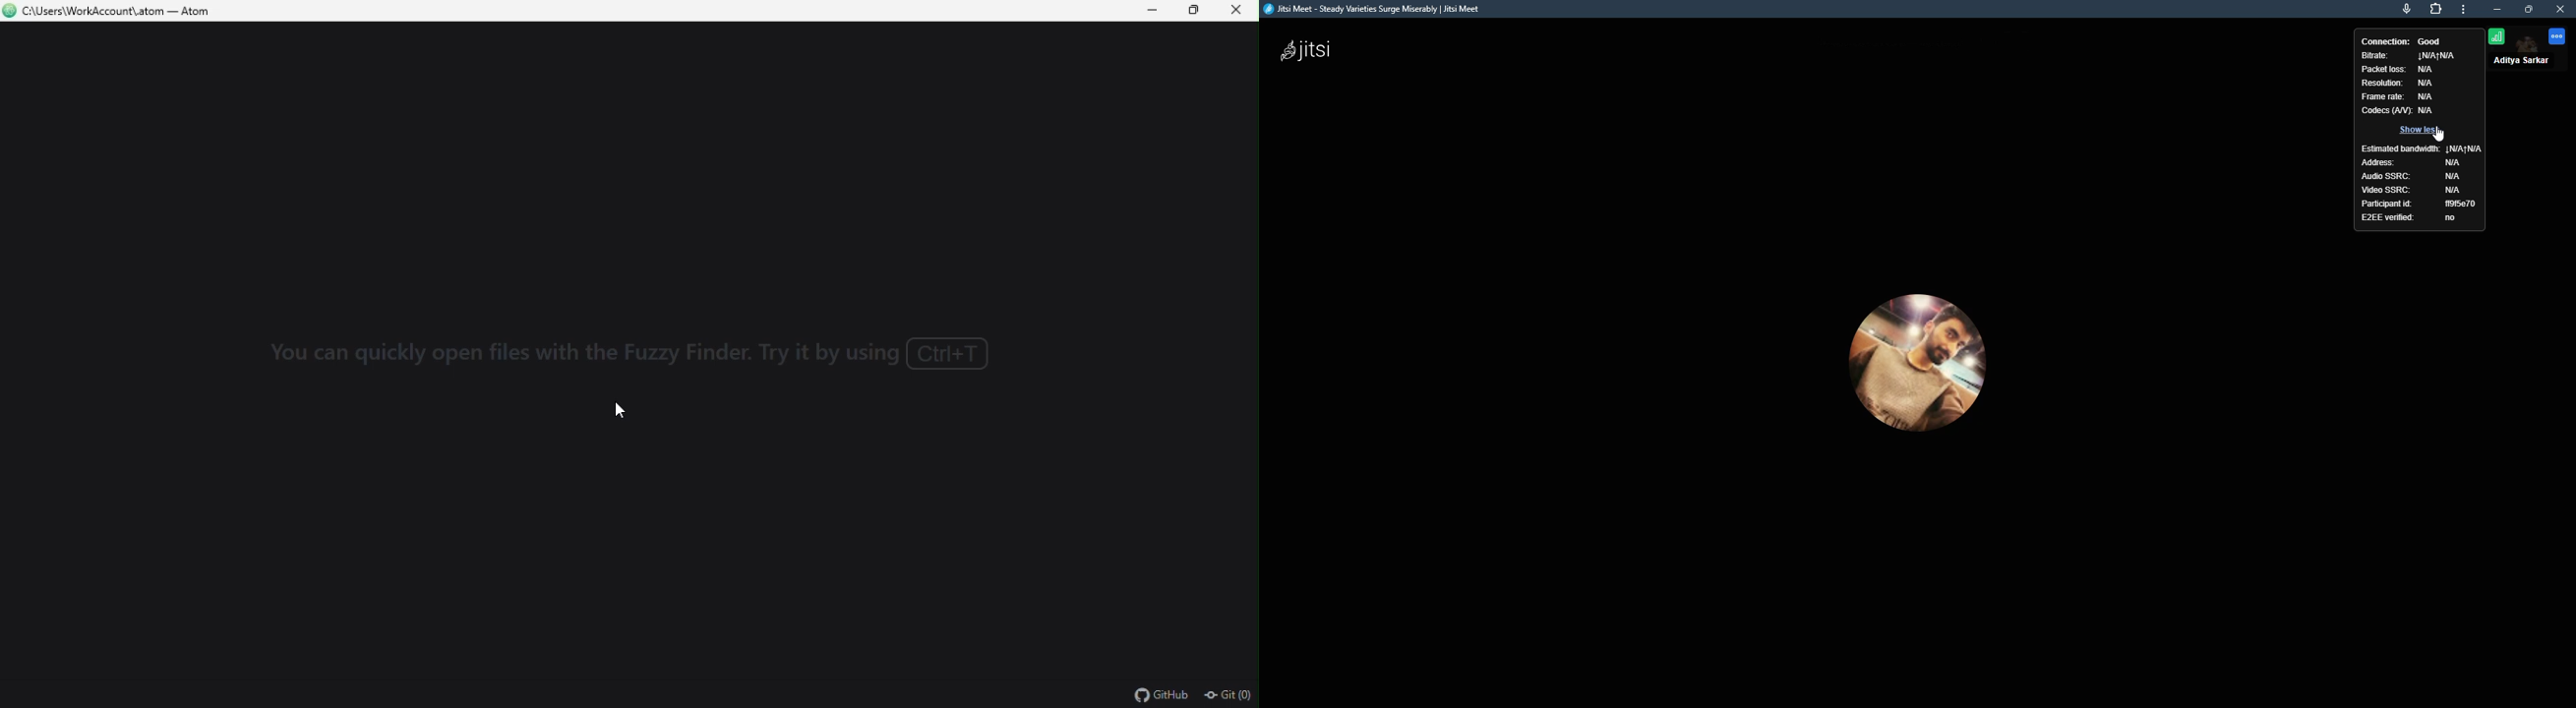 The height and width of the screenshot is (728, 2576). What do you see at coordinates (1381, 12) in the screenshot?
I see `jitsi` at bounding box center [1381, 12].